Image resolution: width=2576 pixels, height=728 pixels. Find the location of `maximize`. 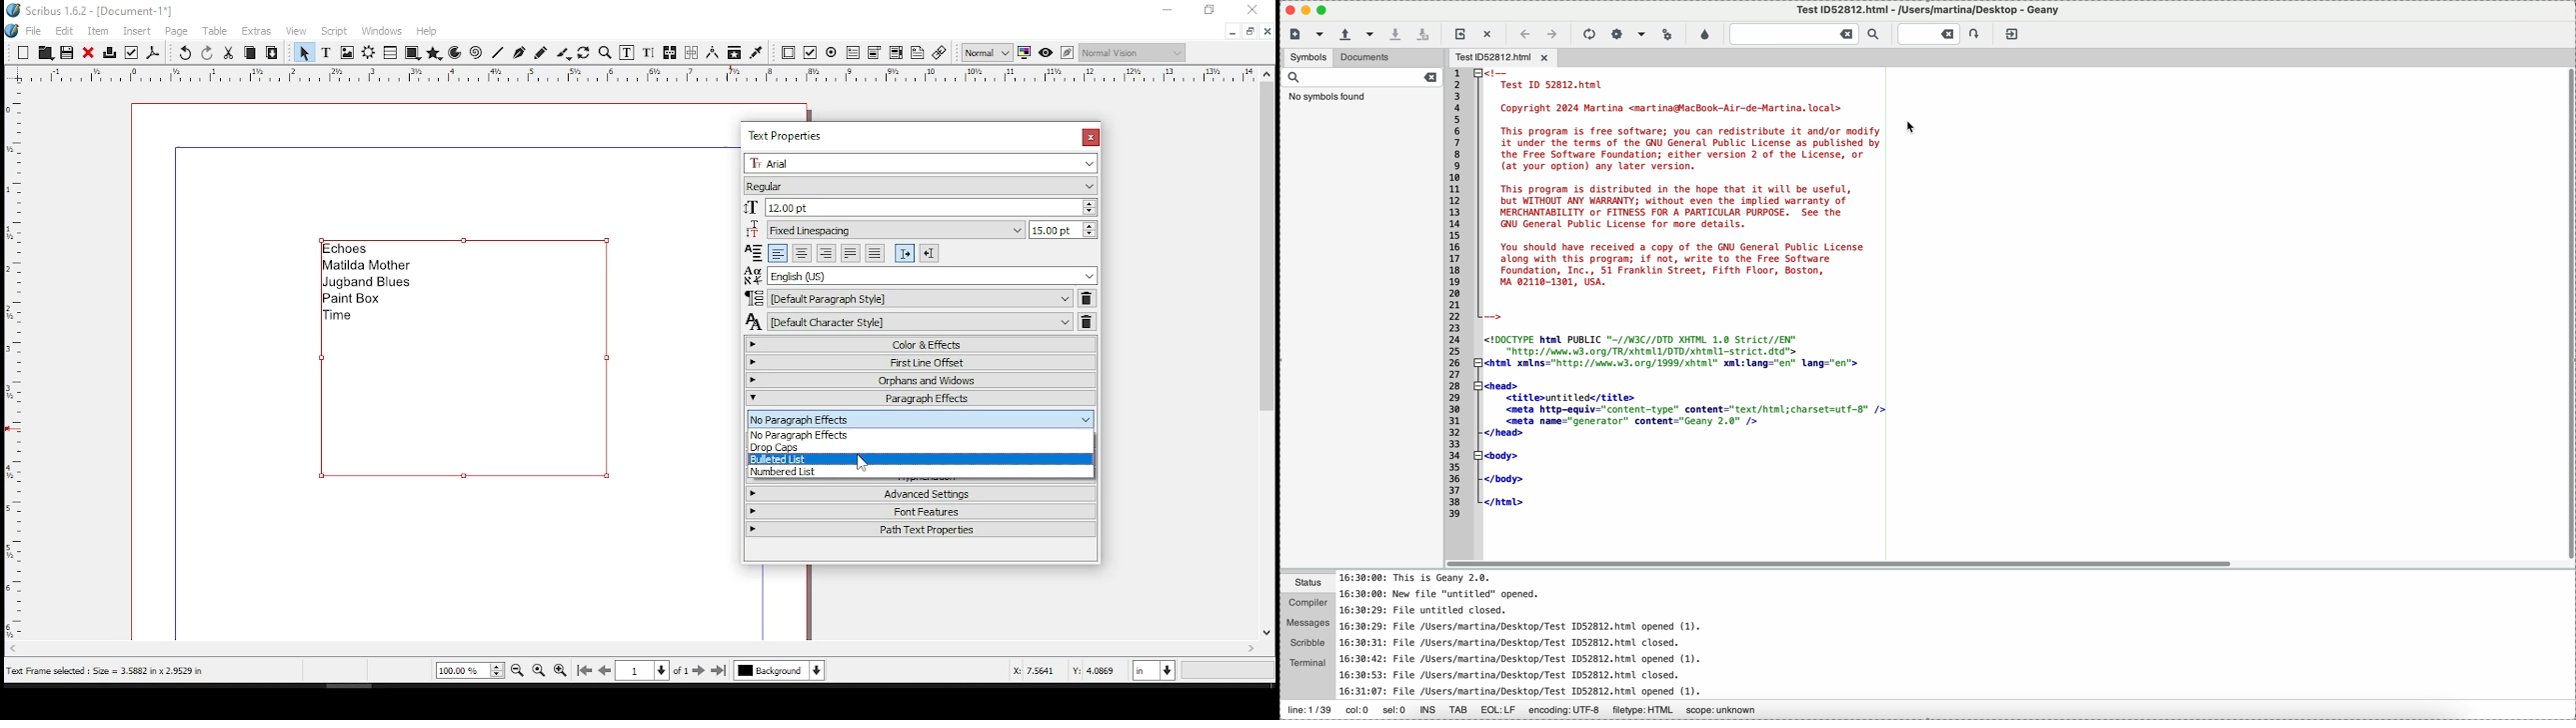

maximize is located at coordinates (1307, 9).